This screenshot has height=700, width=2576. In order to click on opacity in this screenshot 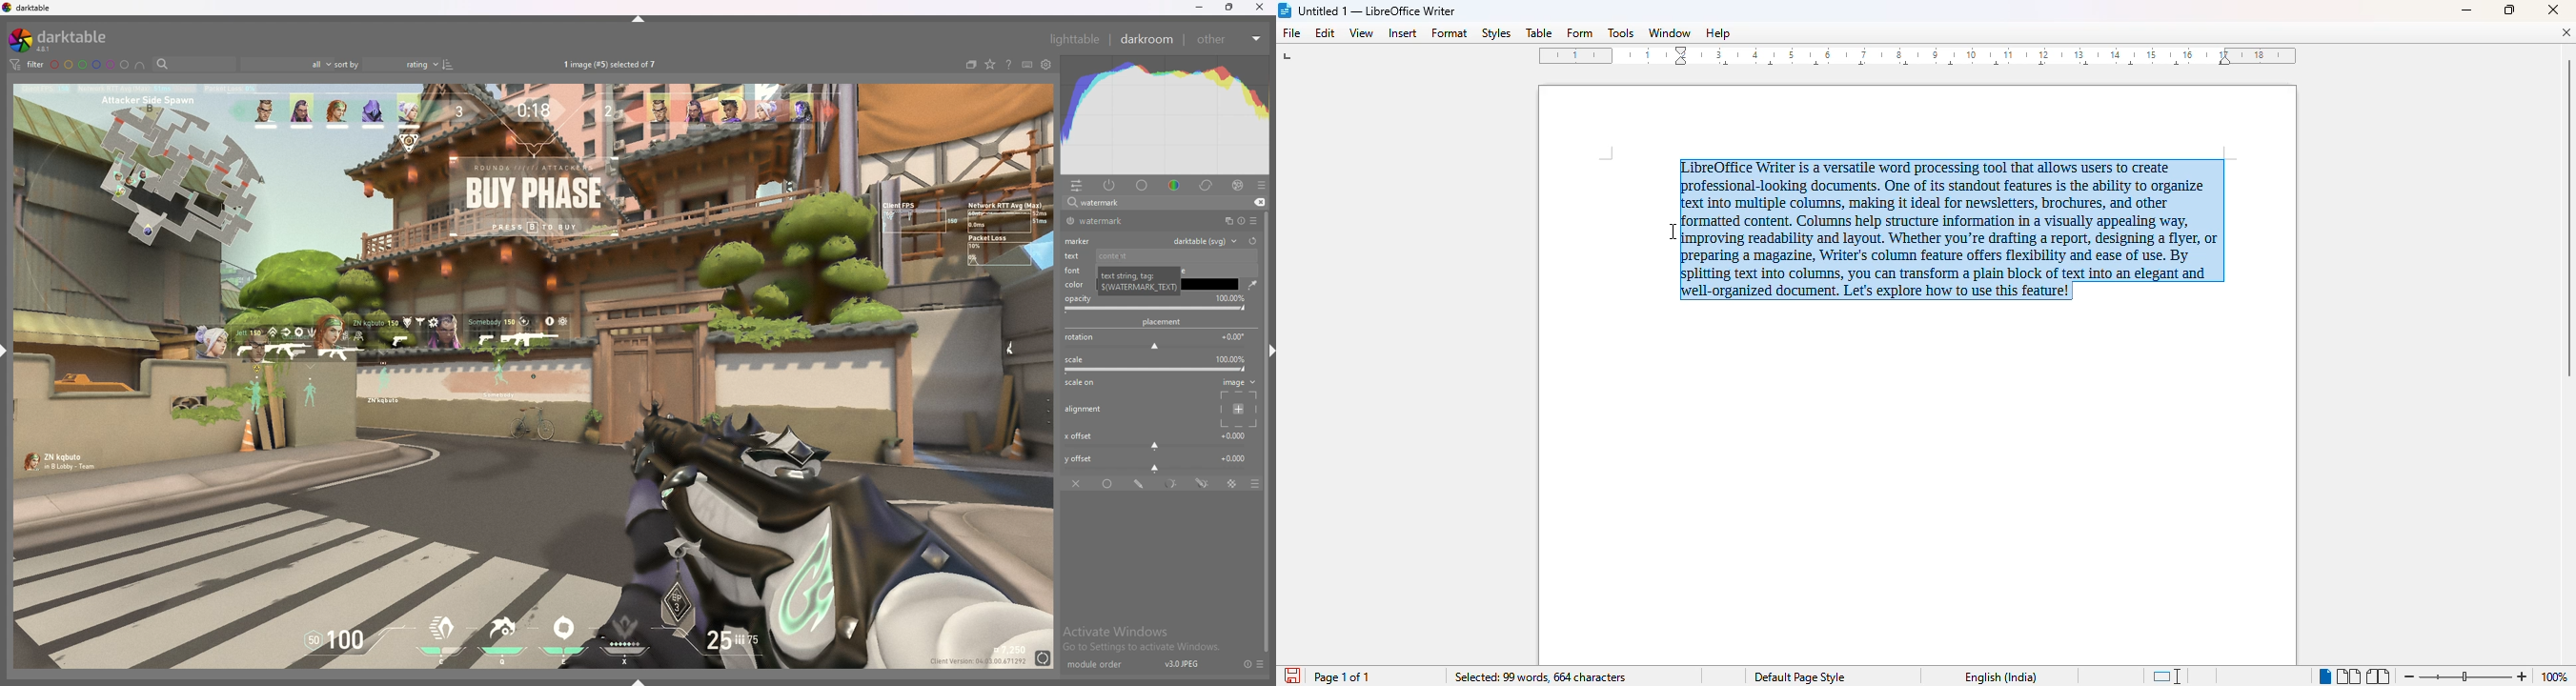, I will do `click(1157, 303)`.